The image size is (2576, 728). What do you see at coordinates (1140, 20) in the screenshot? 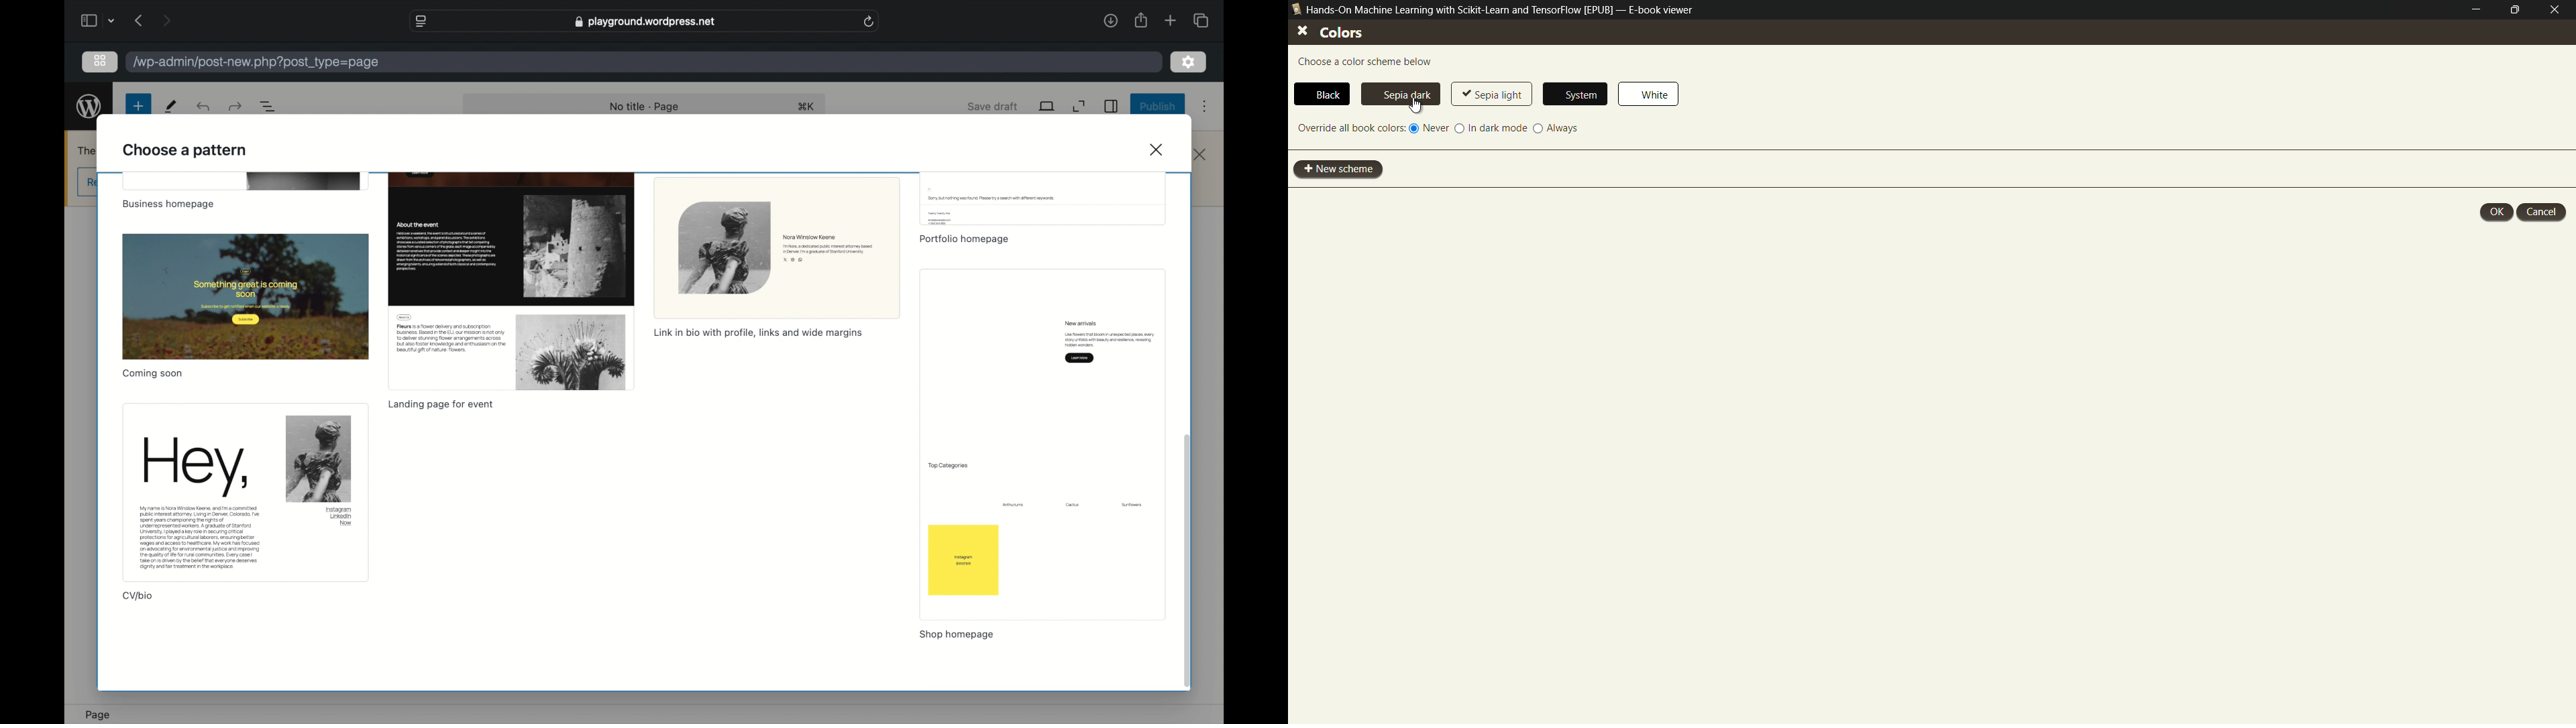
I see `share` at bounding box center [1140, 20].